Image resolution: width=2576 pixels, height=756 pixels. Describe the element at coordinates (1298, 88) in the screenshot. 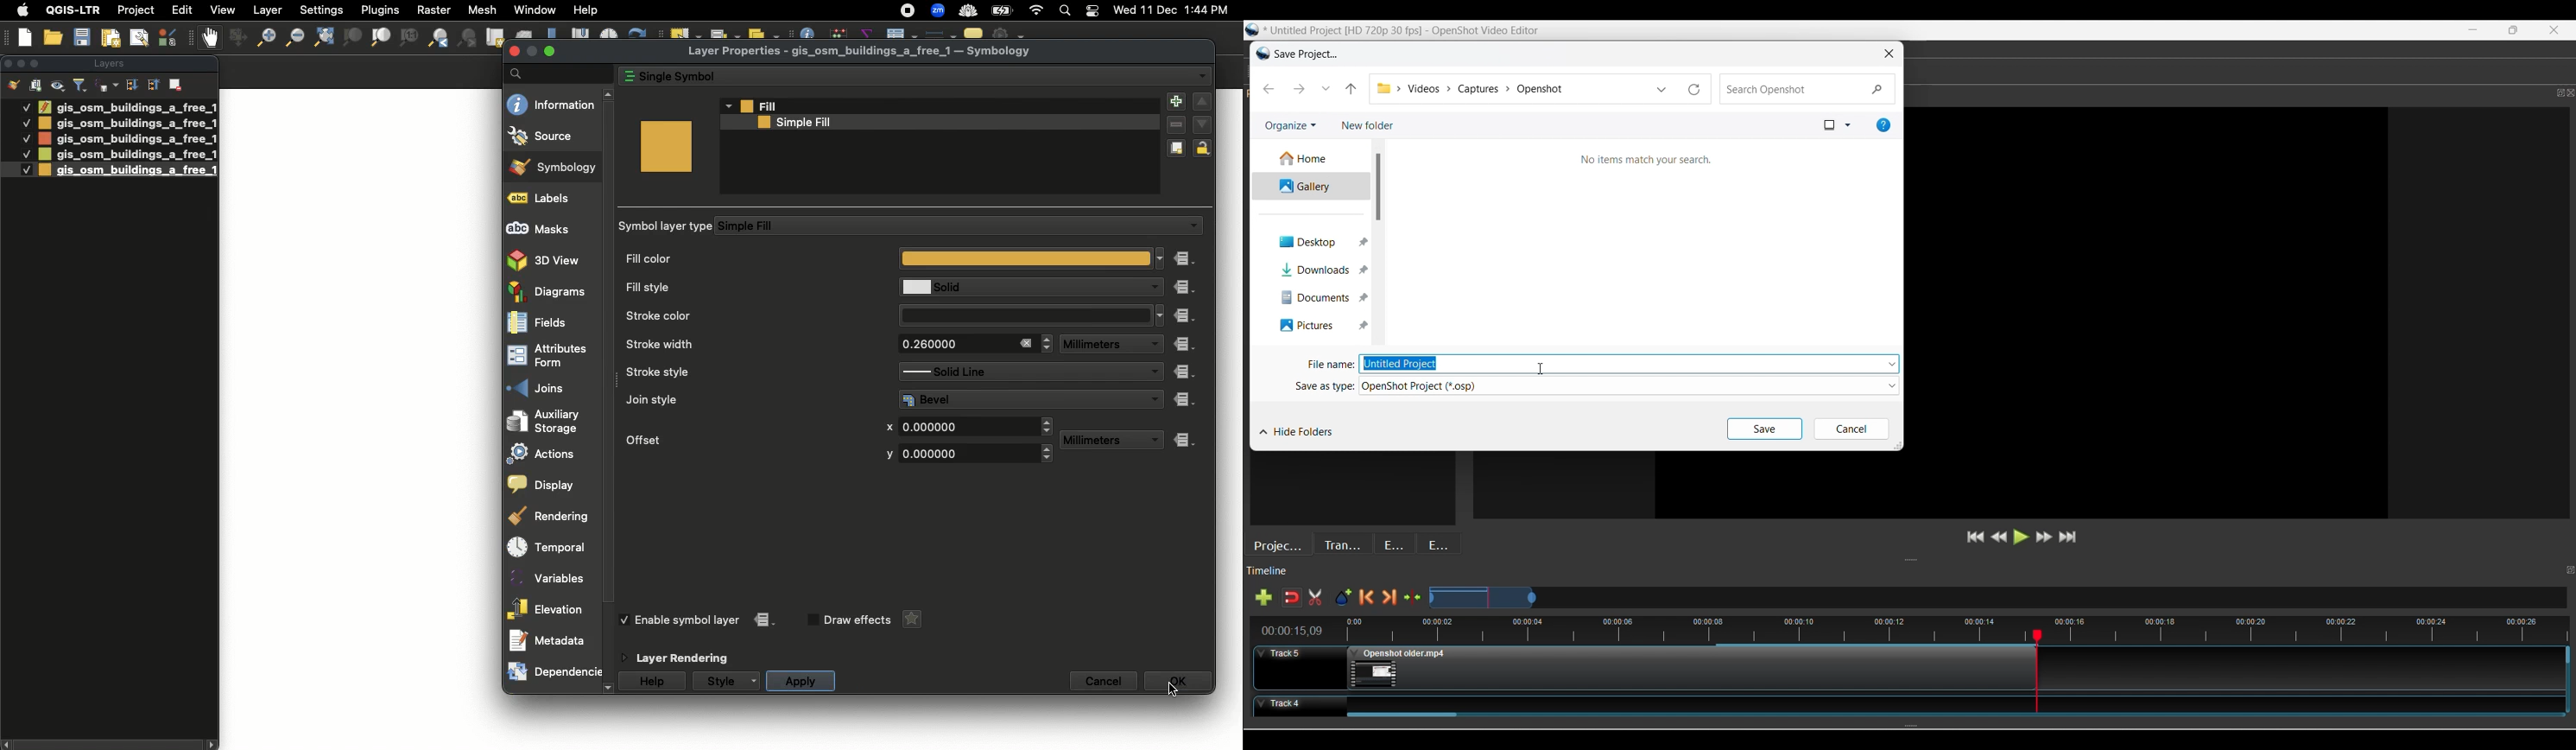

I see `Forward` at that location.